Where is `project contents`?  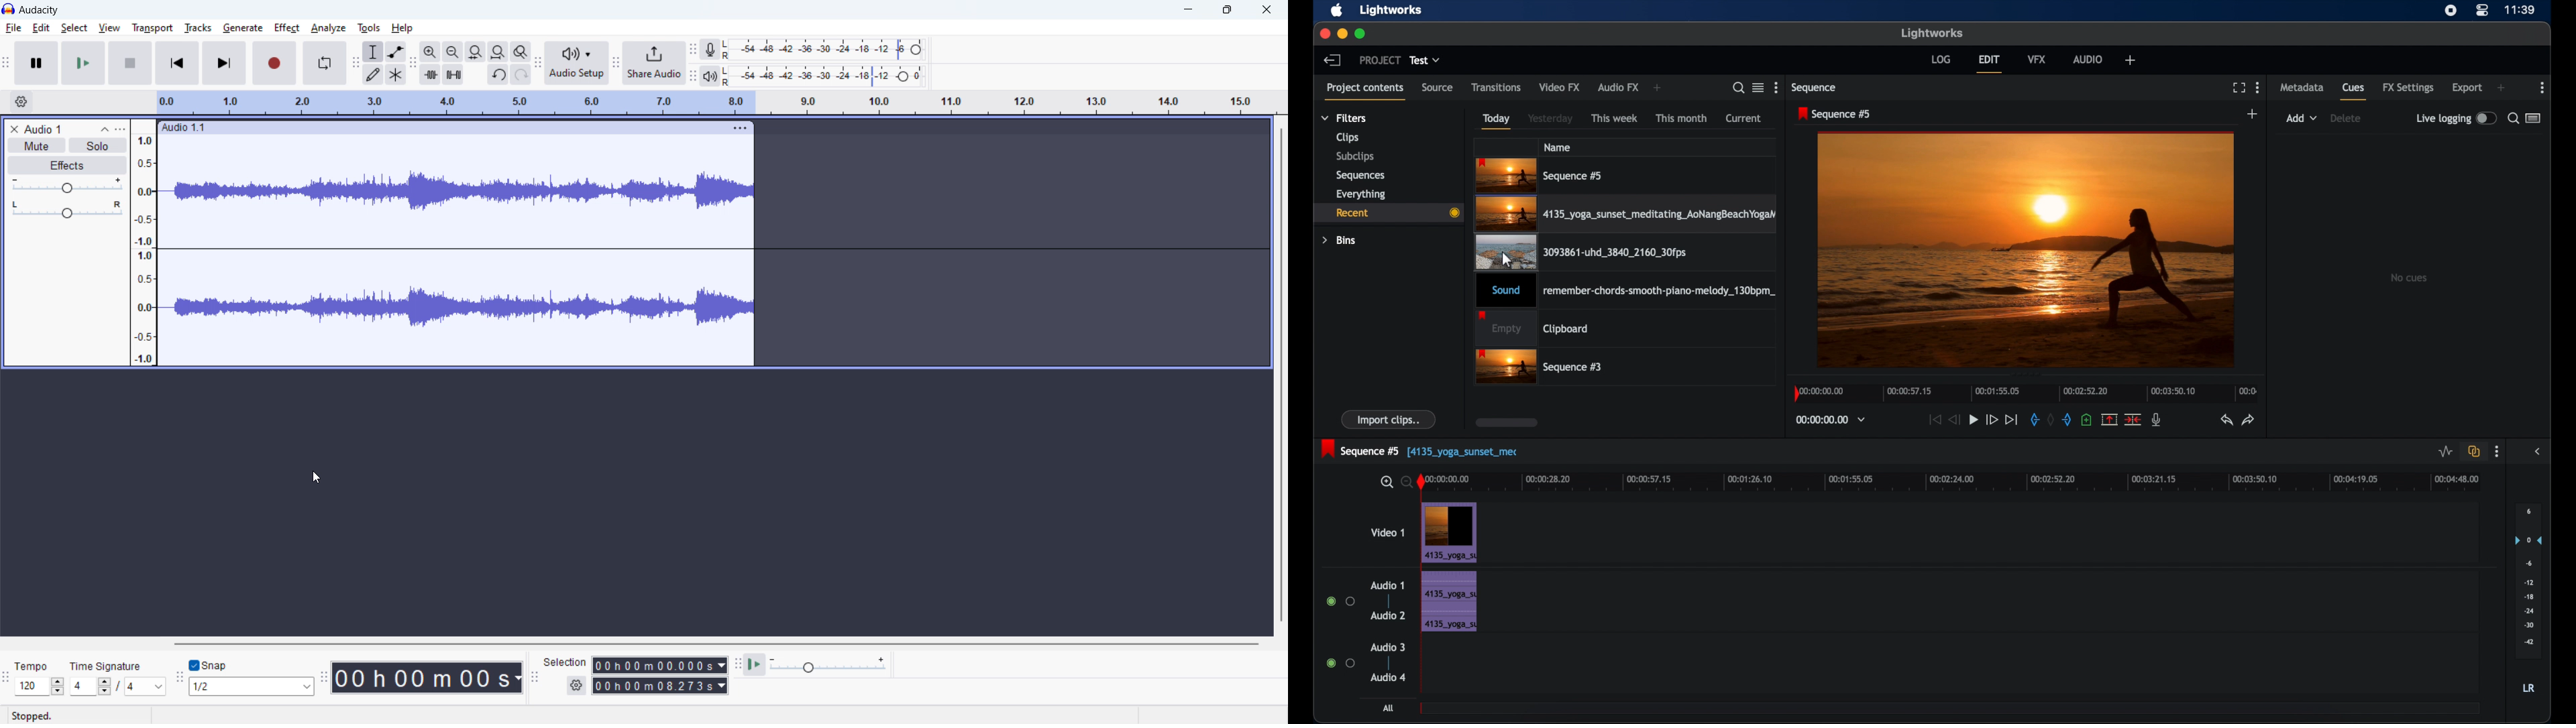
project contents is located at coordinates (1365, 92).